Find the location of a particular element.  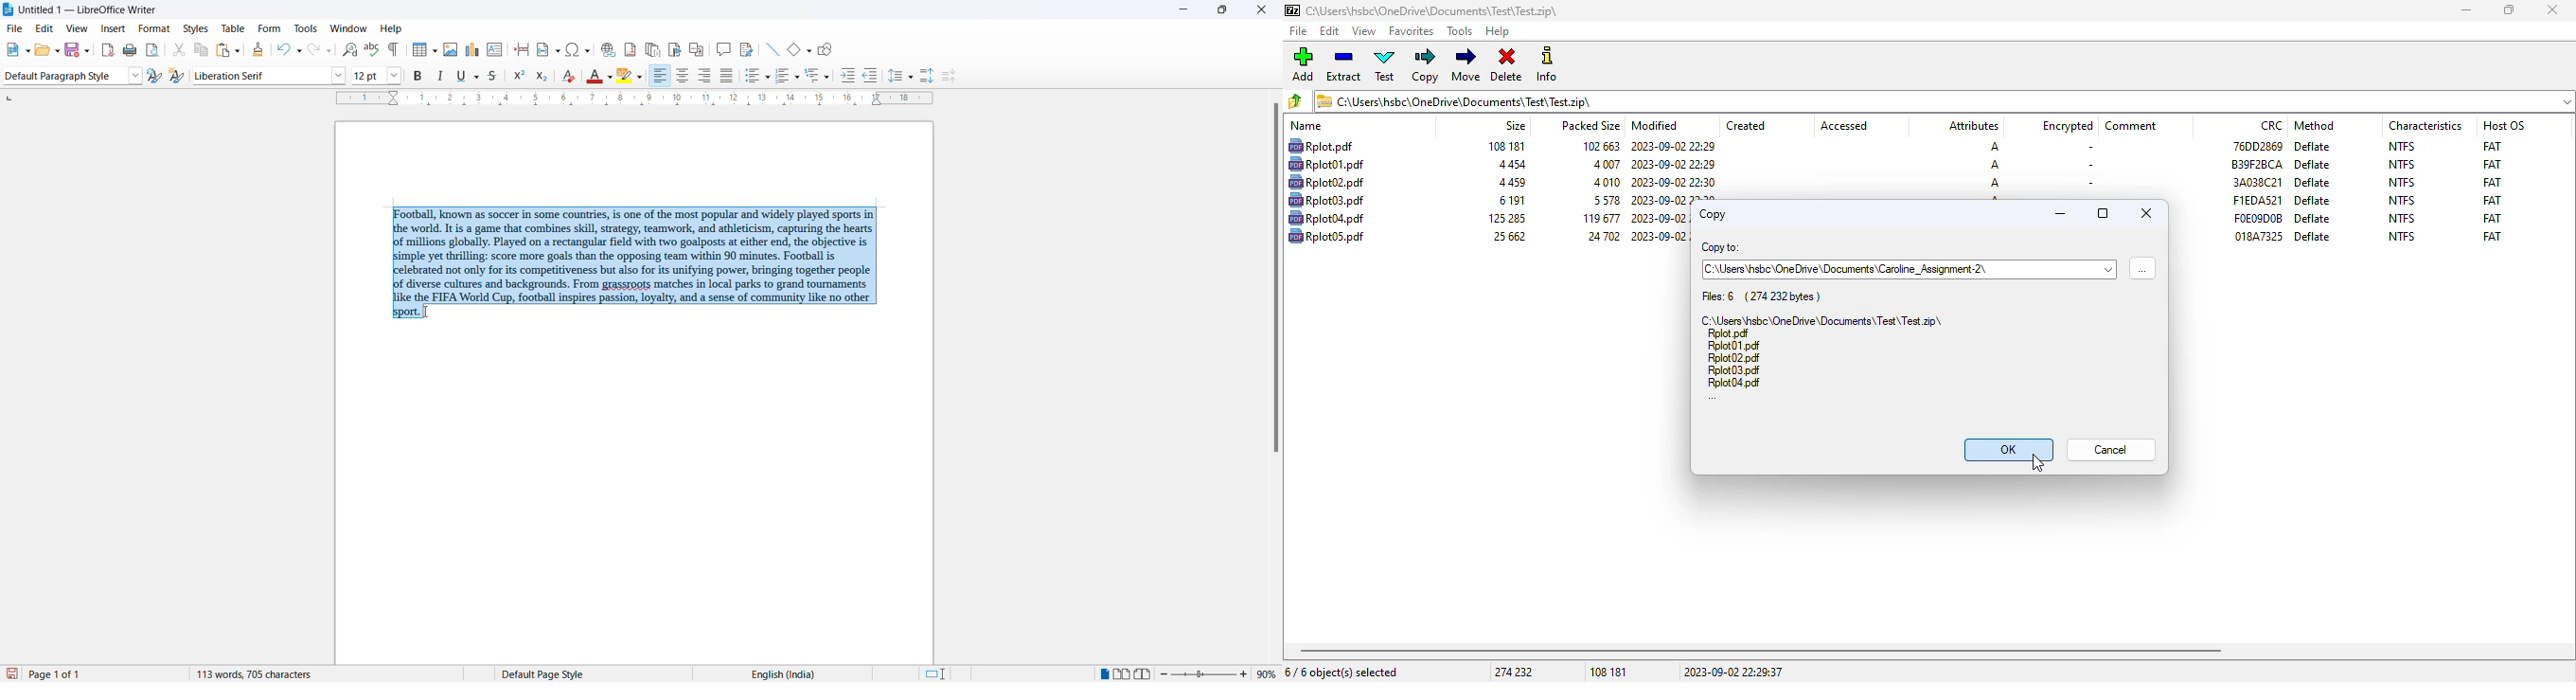

FAT is located at coordinates (2492, 182).